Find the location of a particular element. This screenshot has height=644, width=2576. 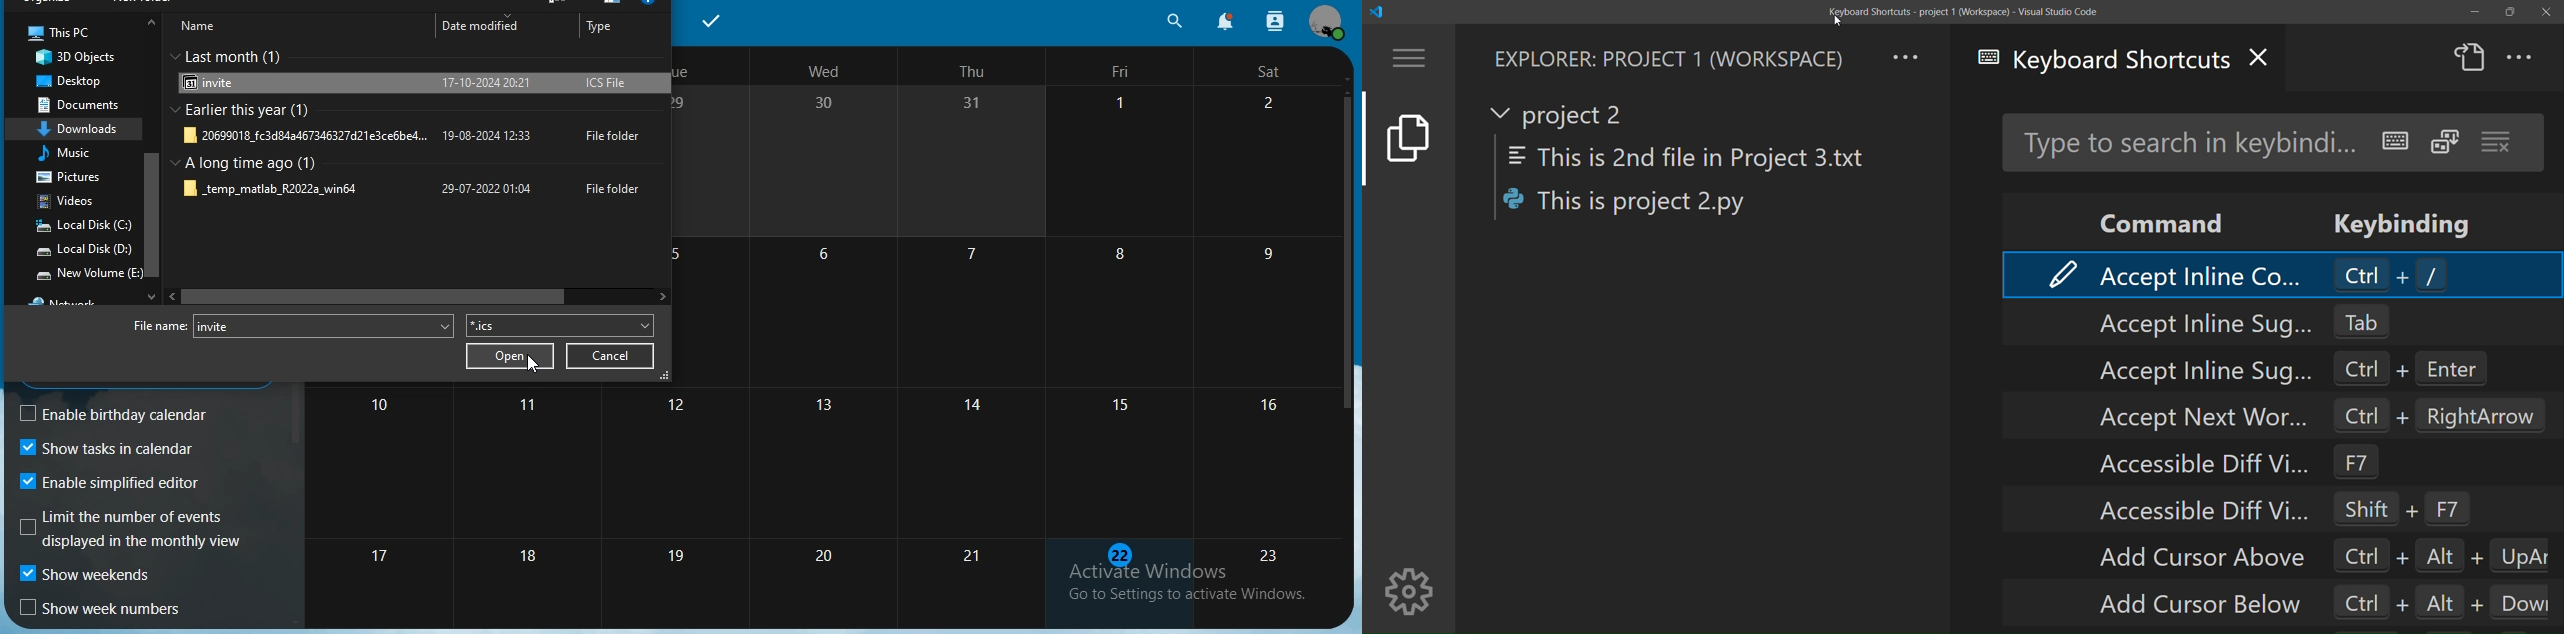

accept next Wor... is located at coordinates (2184, 415).